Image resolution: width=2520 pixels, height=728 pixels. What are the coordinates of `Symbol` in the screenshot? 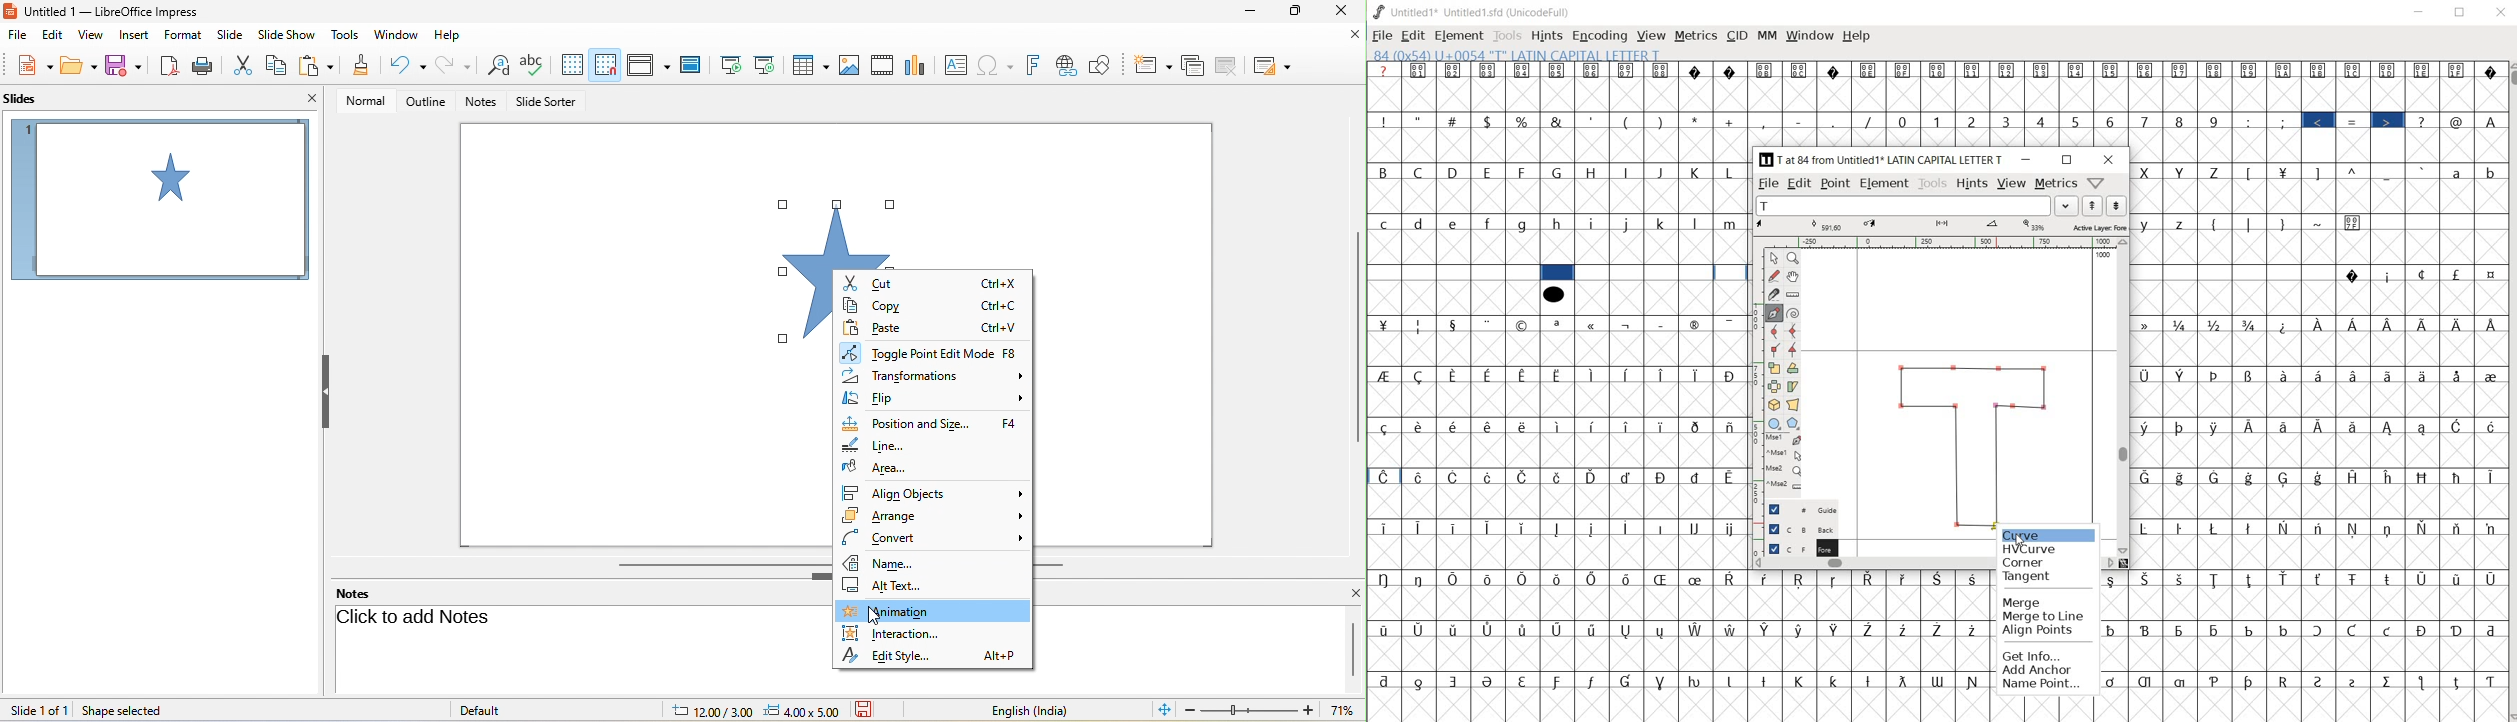 It's located at (2458, 681).